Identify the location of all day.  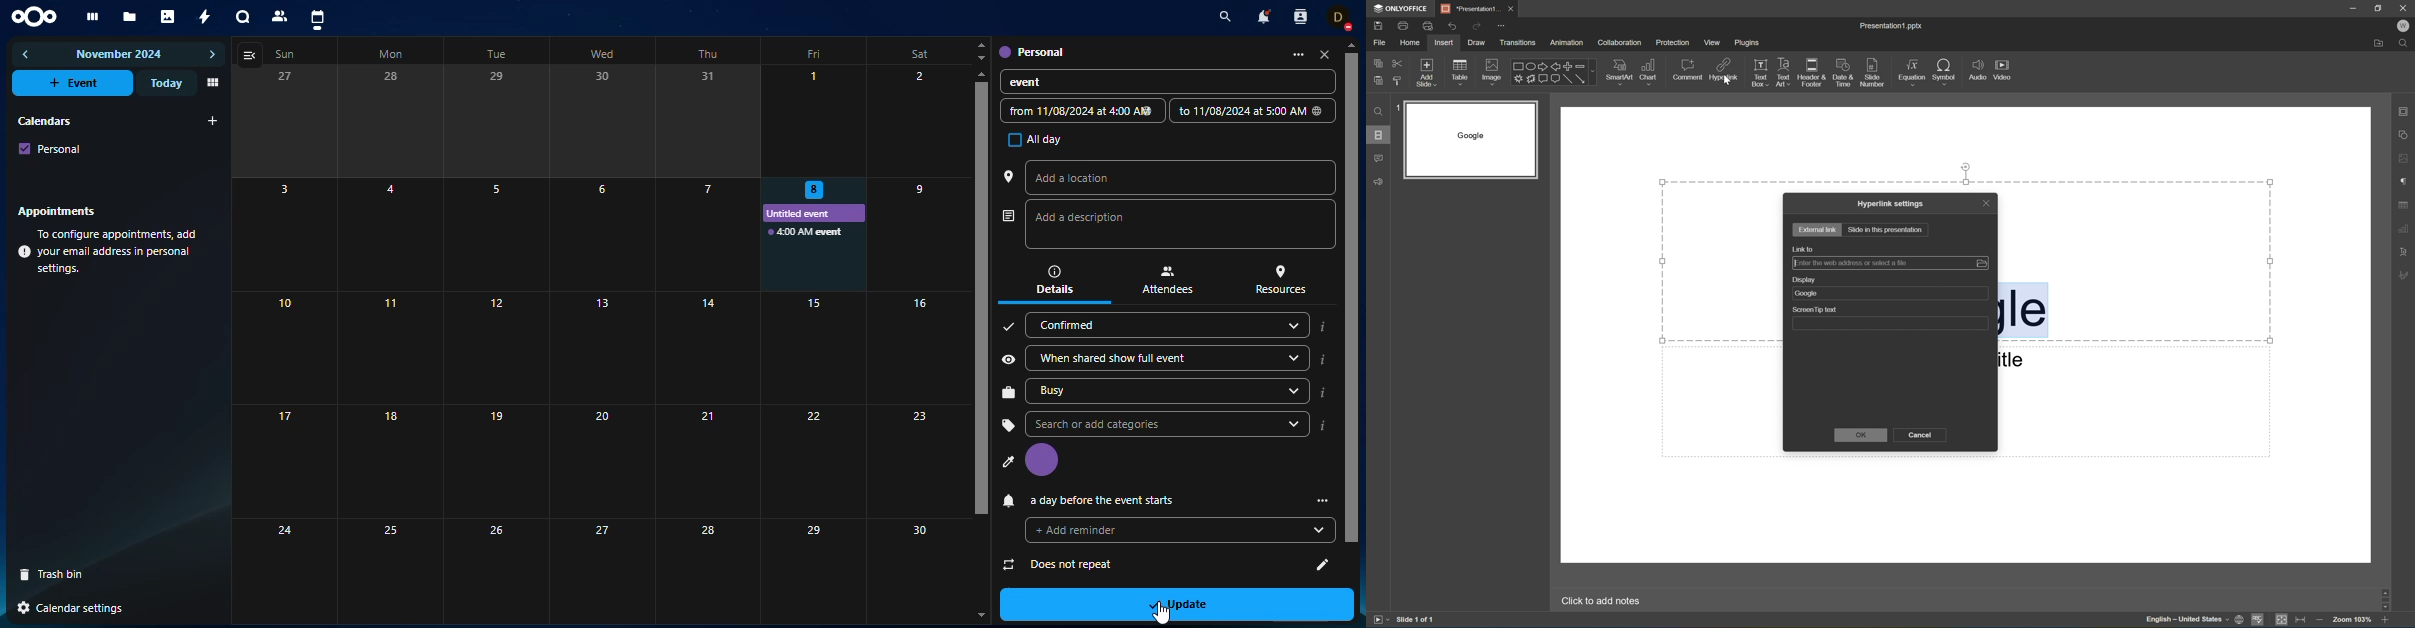
(1029, 139).